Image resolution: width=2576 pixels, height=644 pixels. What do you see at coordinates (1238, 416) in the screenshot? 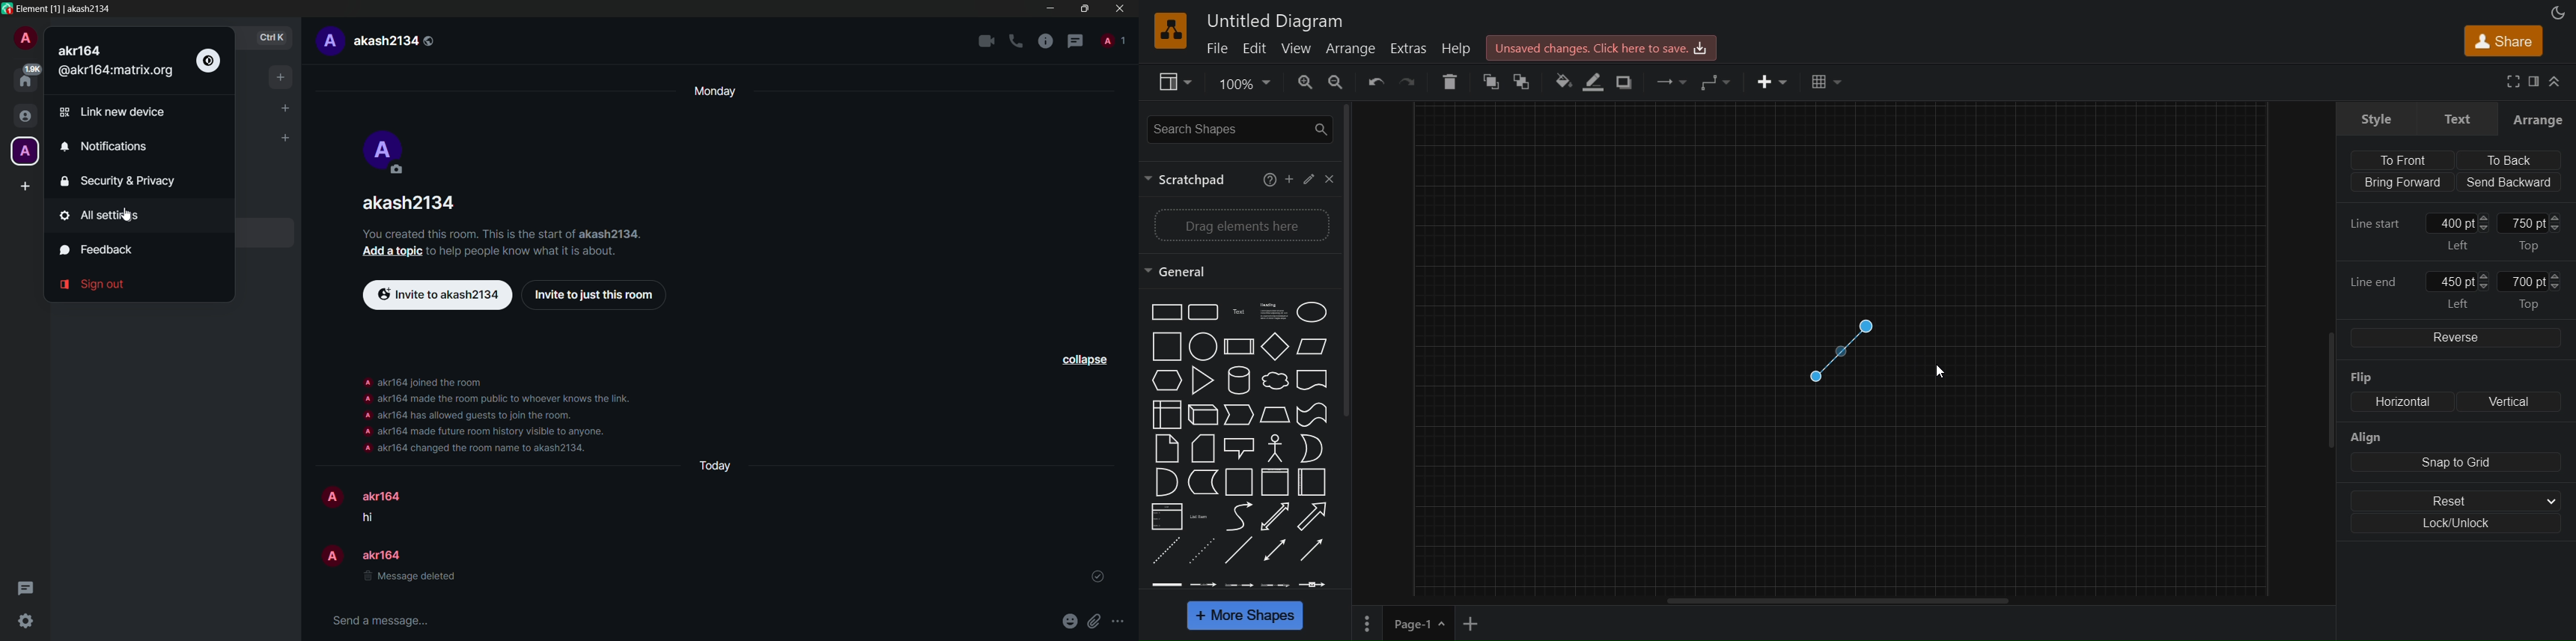
I see `Step` at bounding box center [1238, 416].